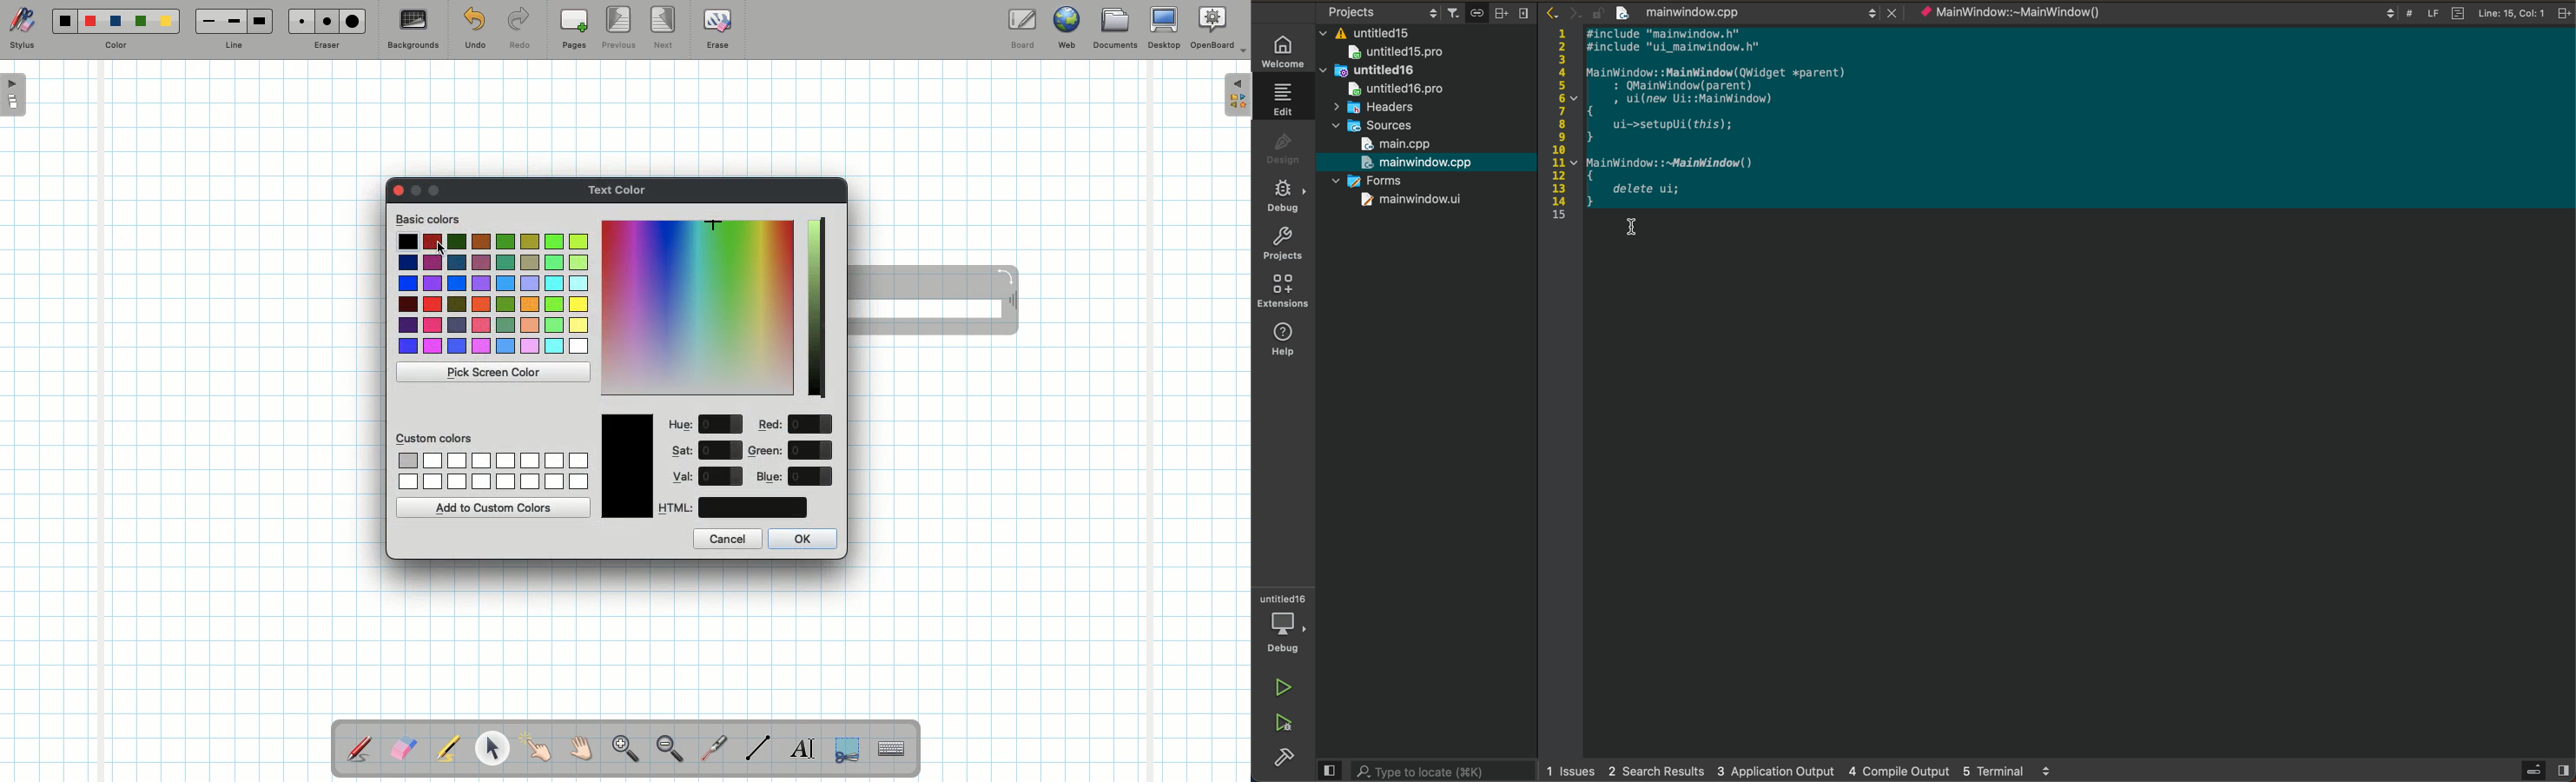 The image size is (2576, 784). Describe the element at coordinates (751, 507) in the screenshot. I see `color code` at that location.